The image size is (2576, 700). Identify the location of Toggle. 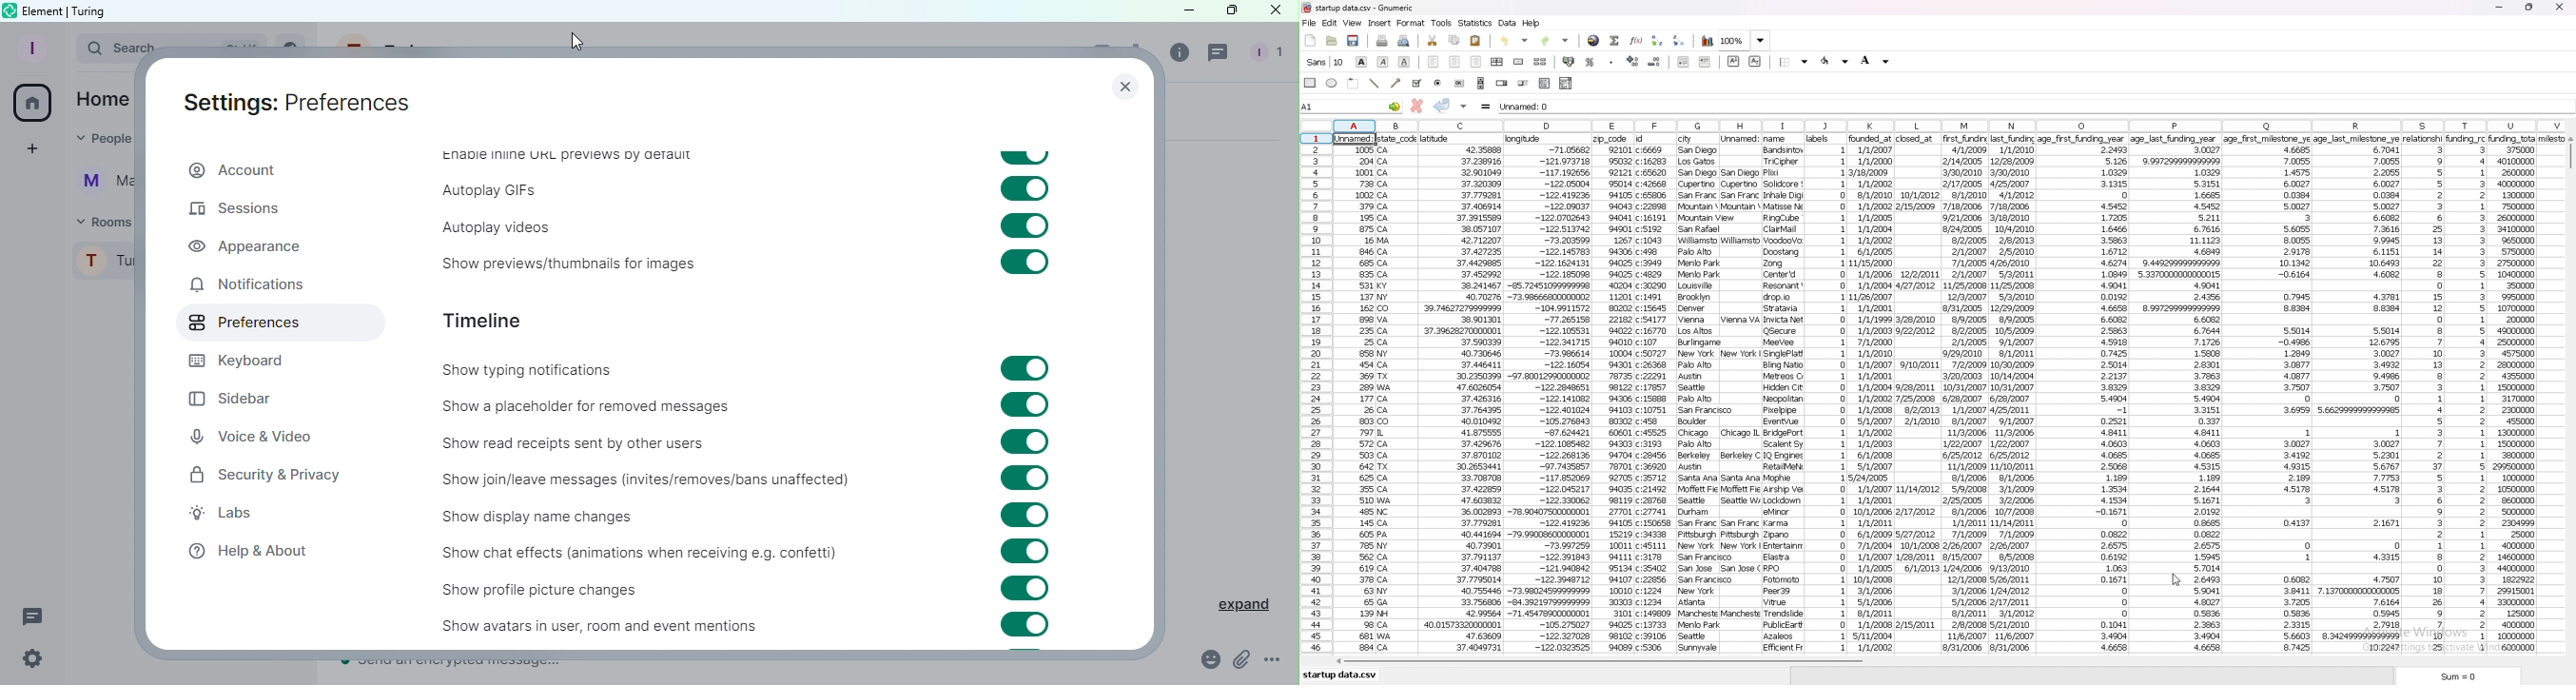
(1025, 516).